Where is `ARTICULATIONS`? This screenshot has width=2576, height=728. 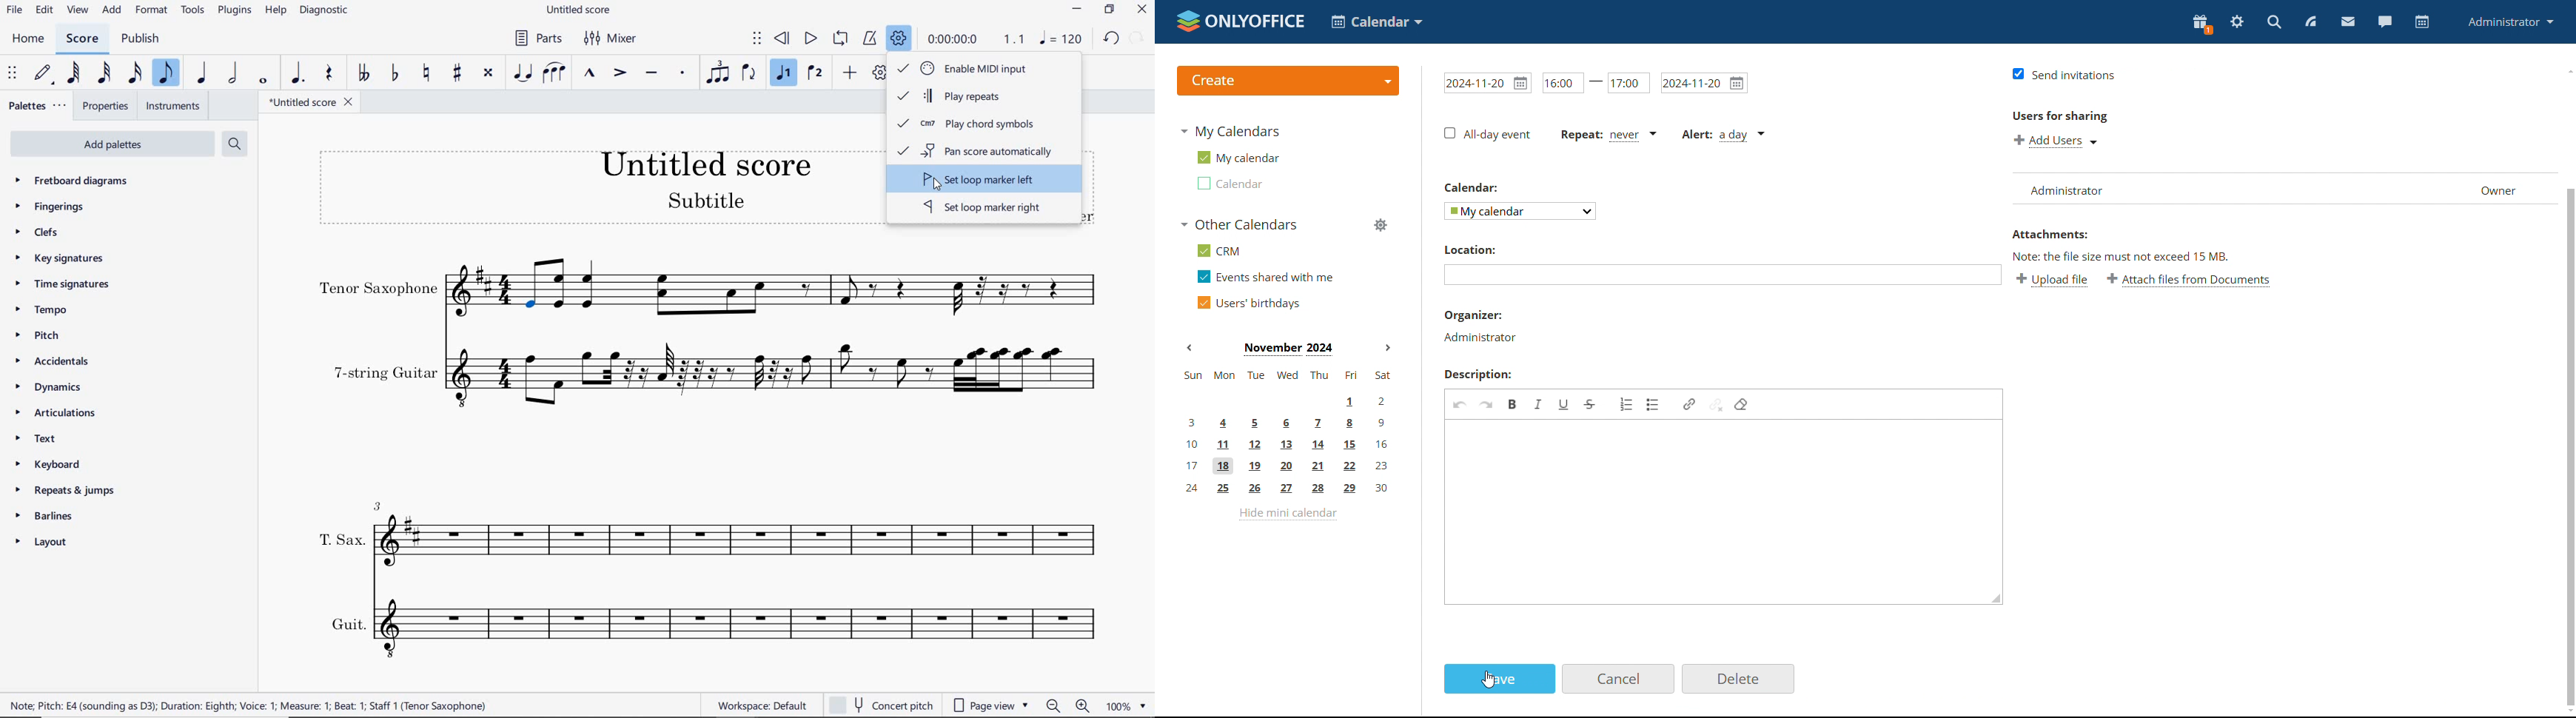
ARTICULATIONS is located at coordinates (56, 413).